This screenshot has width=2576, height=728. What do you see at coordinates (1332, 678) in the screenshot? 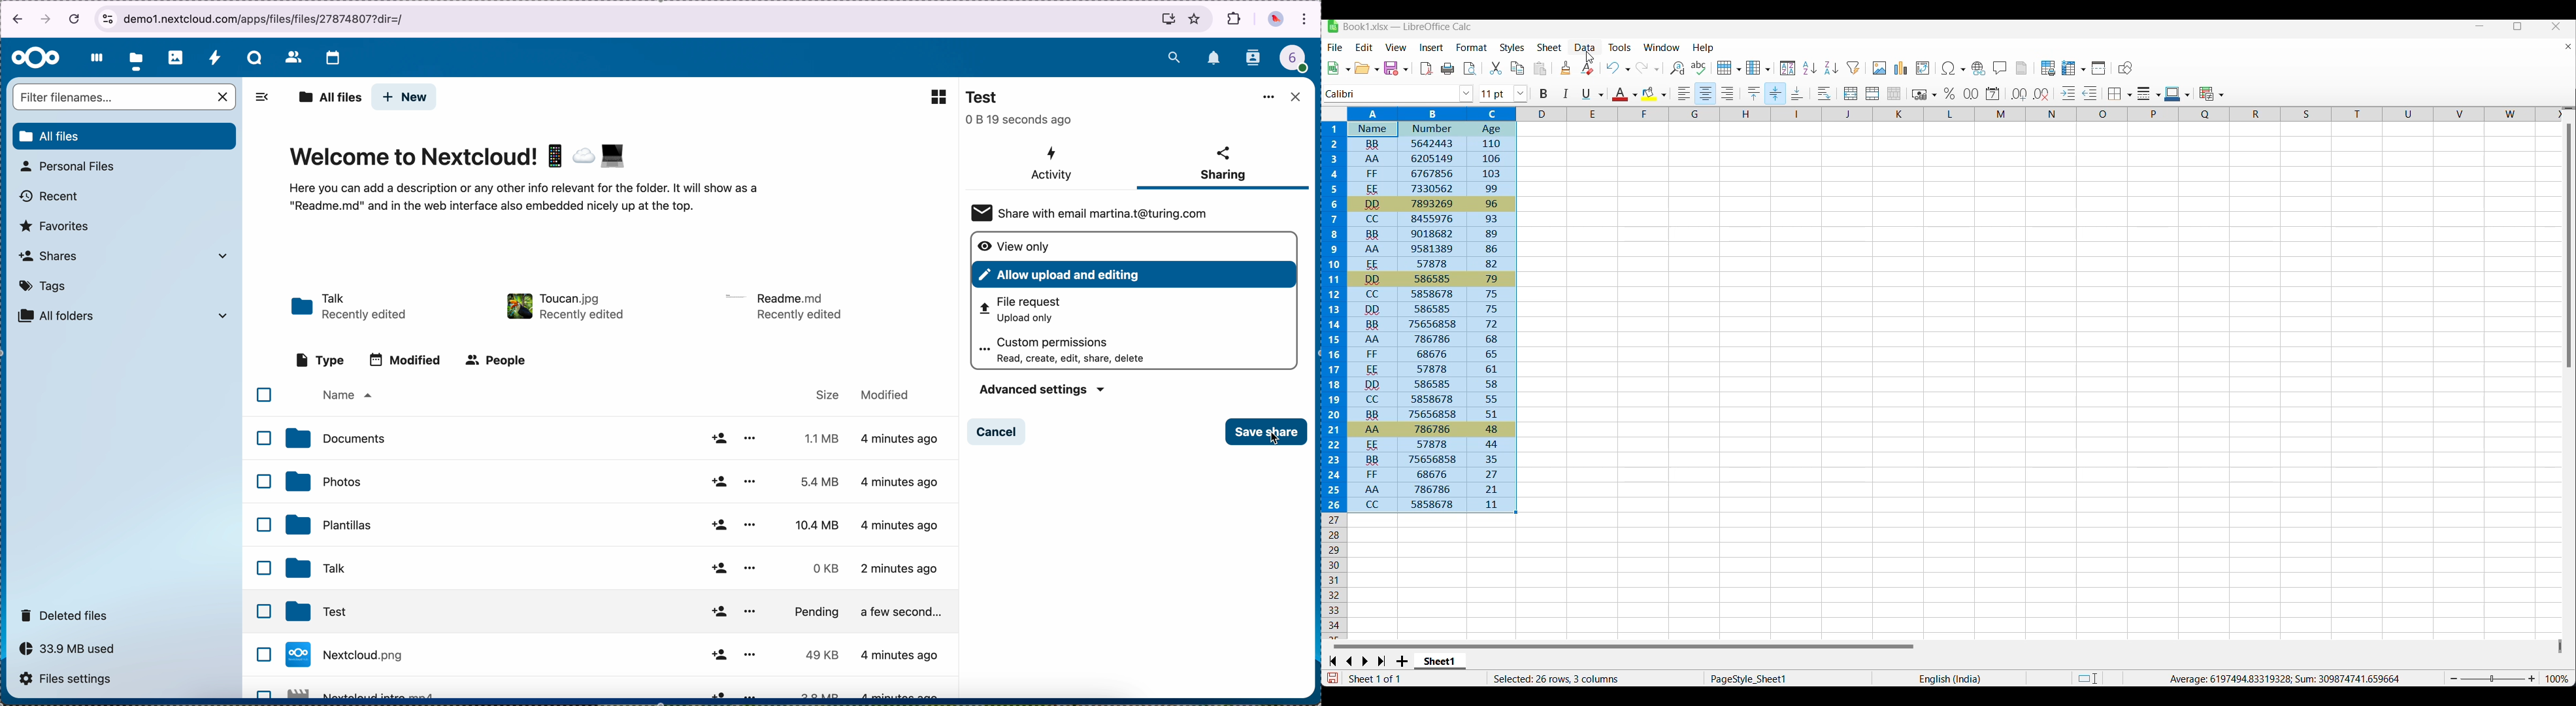
I see `Indicates modifications that require saving` at bounding box center [1332, 678].